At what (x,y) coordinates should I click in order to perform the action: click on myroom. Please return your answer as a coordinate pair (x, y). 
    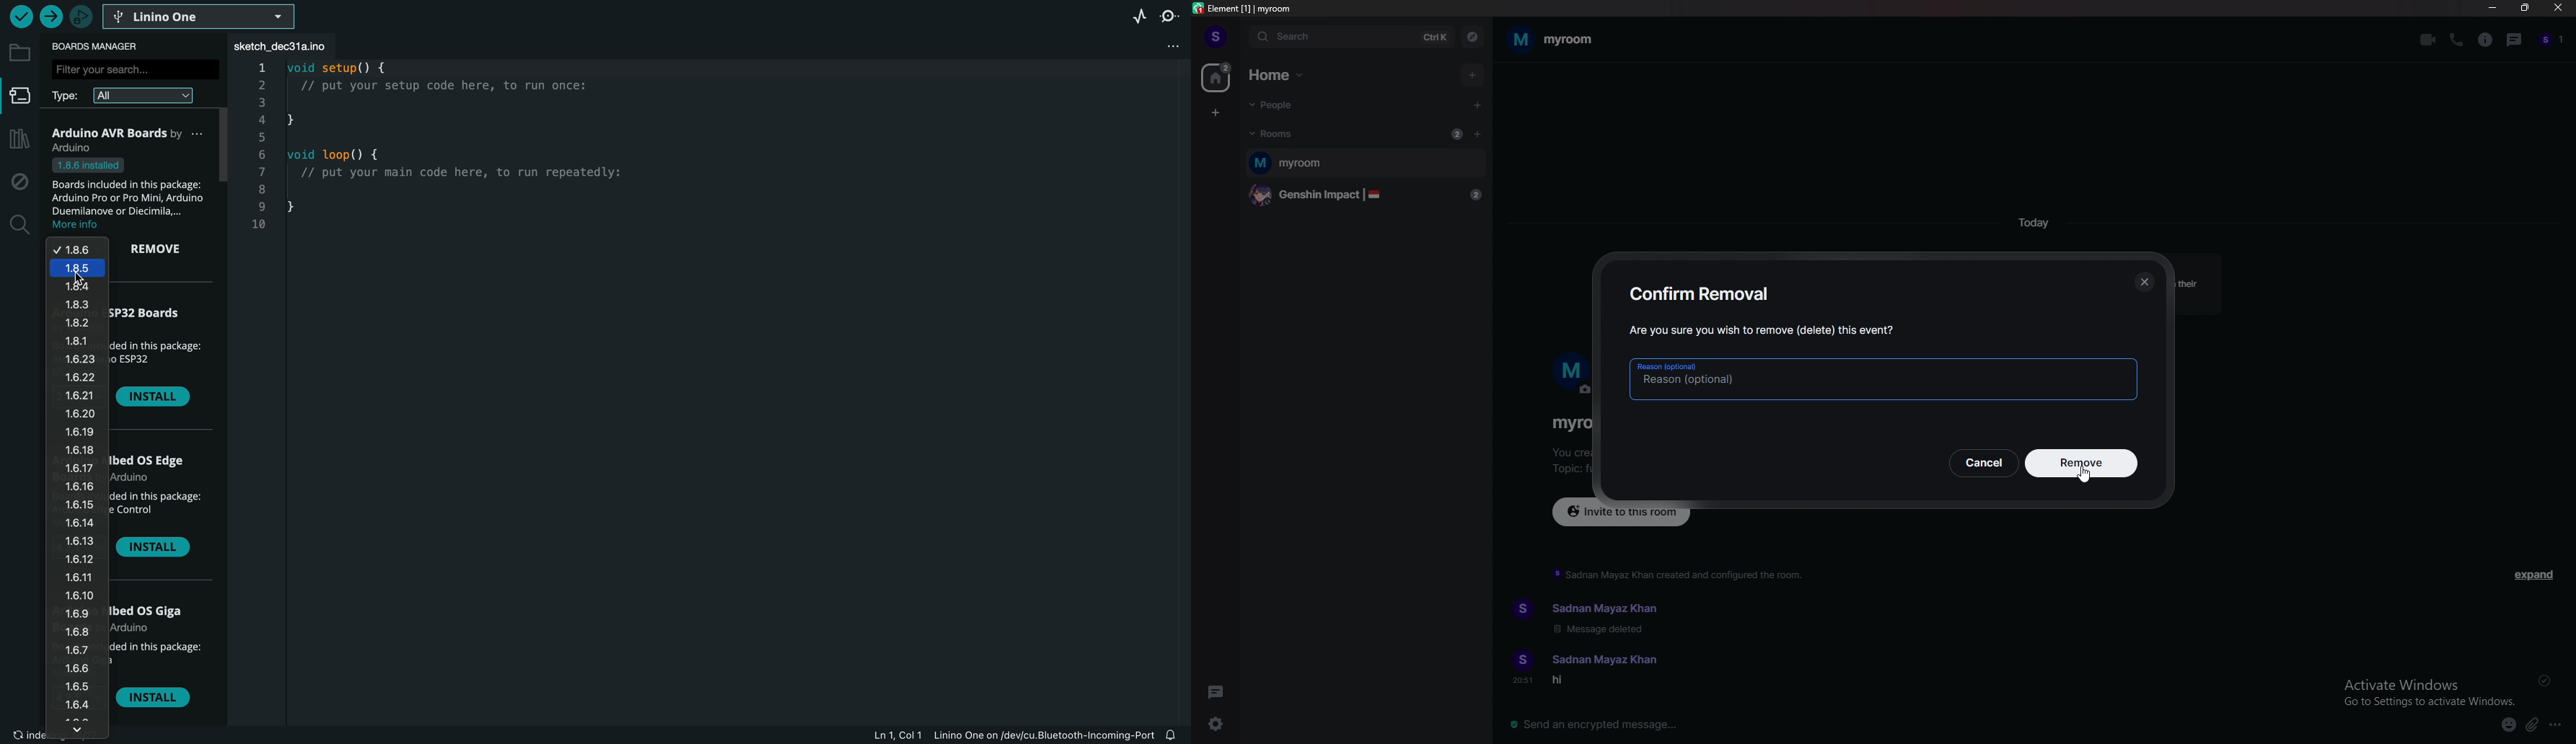
    Looking at the image, I should click on (1366, 164).